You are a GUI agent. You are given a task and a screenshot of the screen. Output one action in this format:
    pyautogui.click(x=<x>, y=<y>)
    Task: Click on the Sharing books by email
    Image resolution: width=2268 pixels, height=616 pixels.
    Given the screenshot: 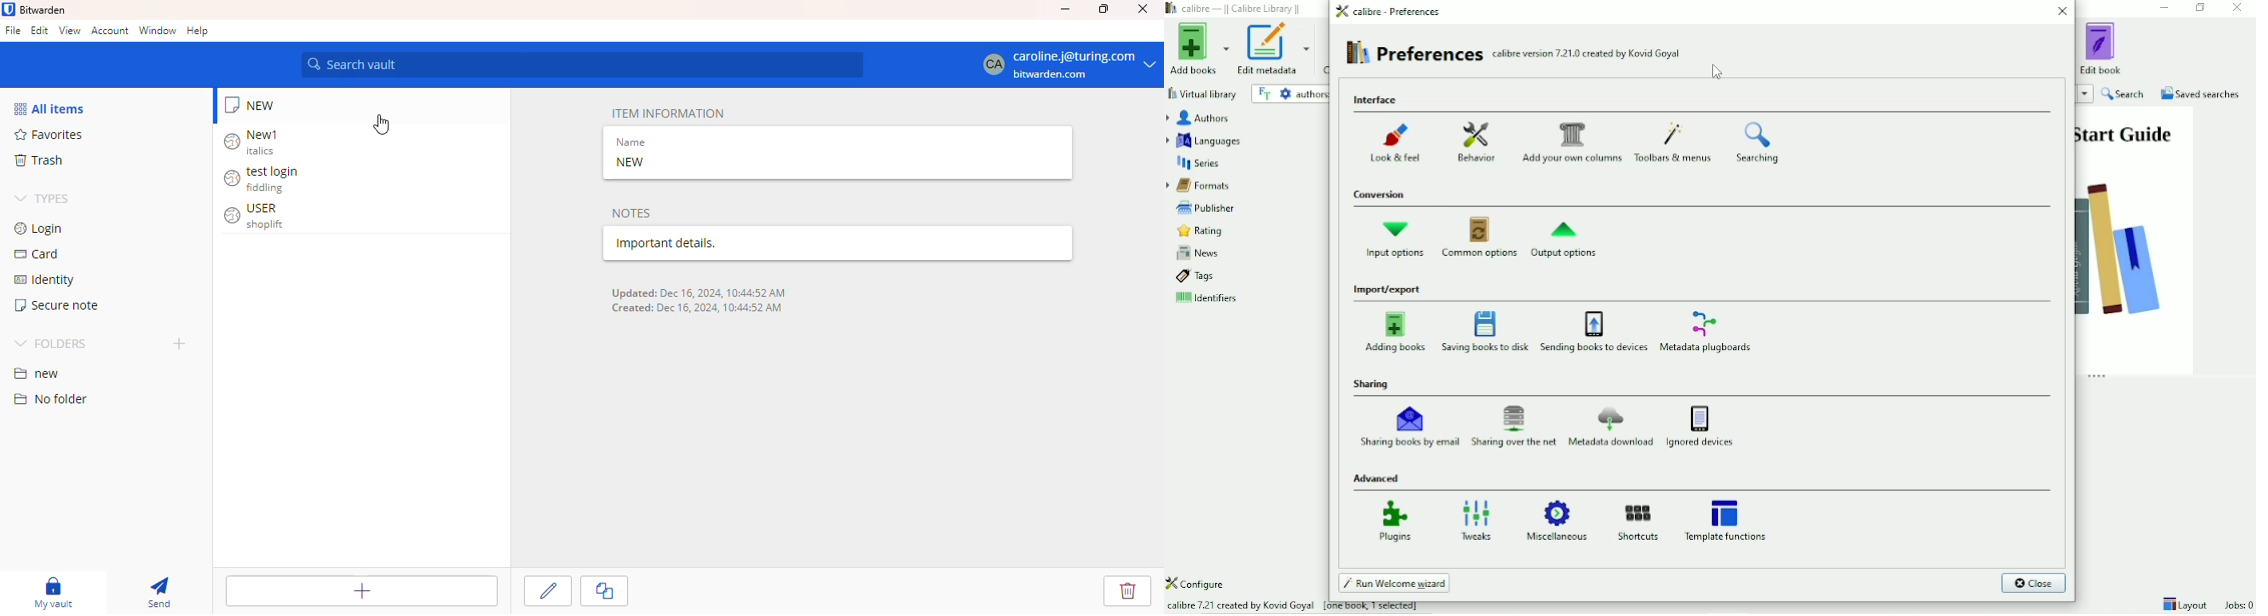 What is the action you would take?
    pyautogui.click(x=1406, y=427)
    